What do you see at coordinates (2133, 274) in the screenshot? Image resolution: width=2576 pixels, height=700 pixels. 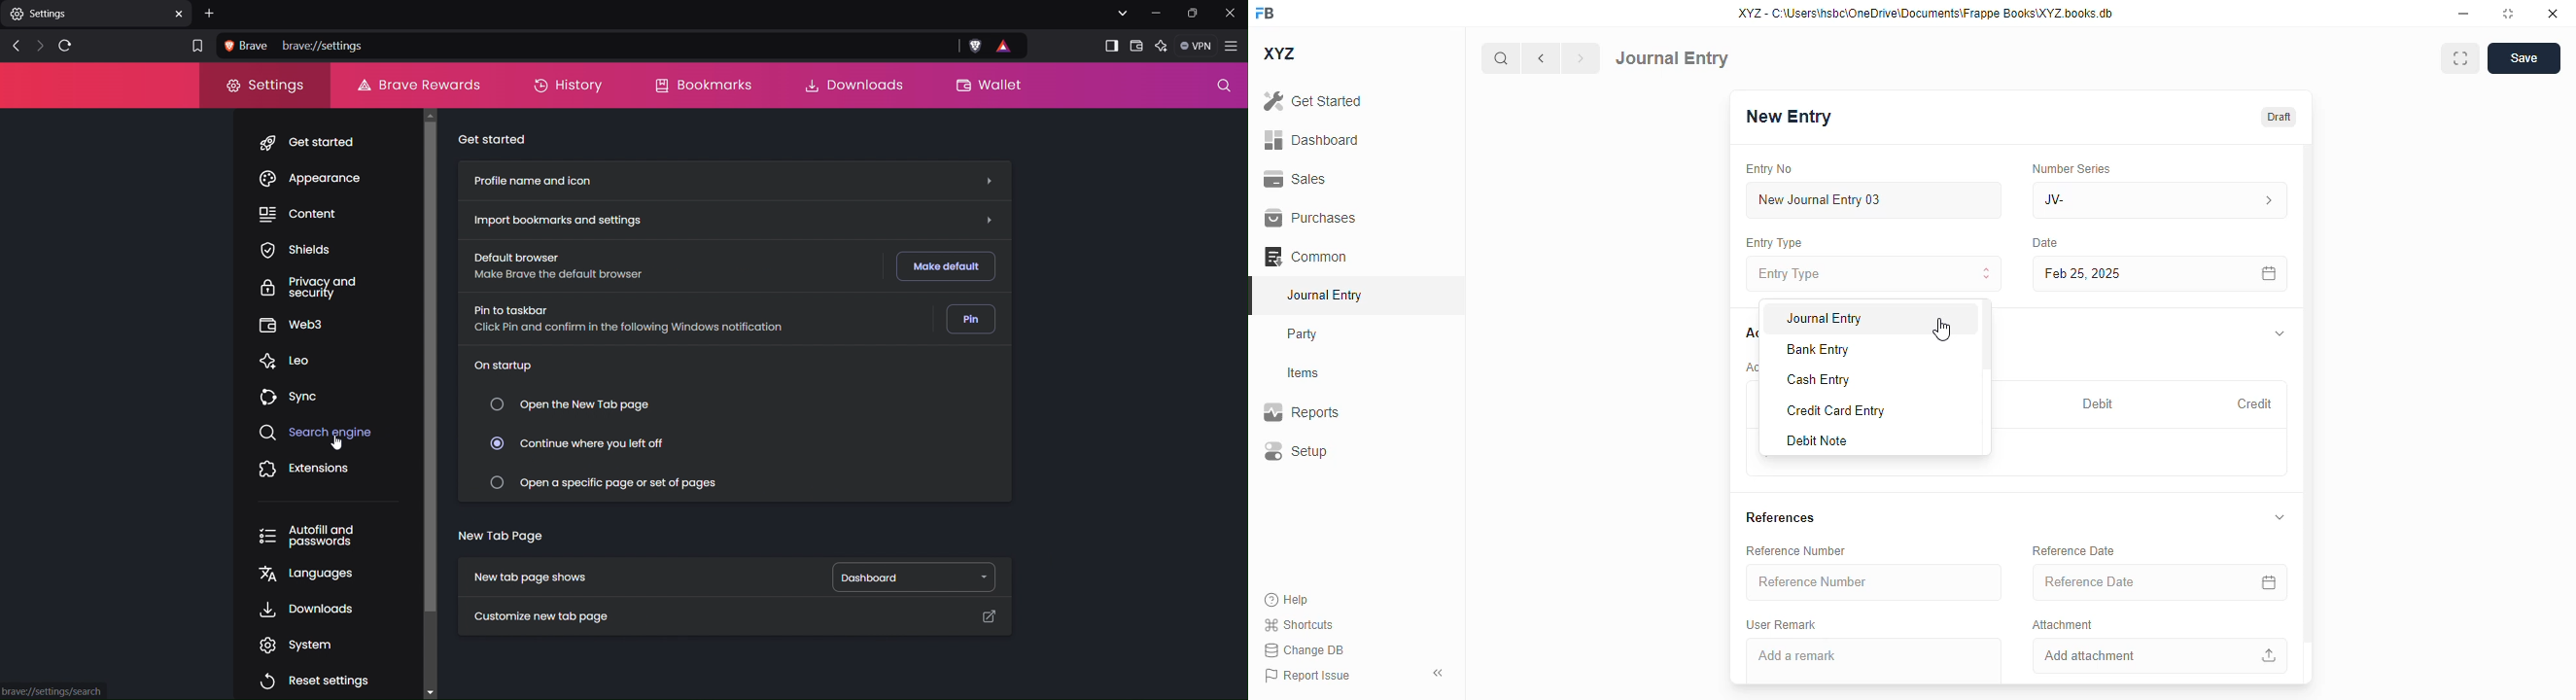 I see `feb 25, 2025` at bounding box center [2133, 274].